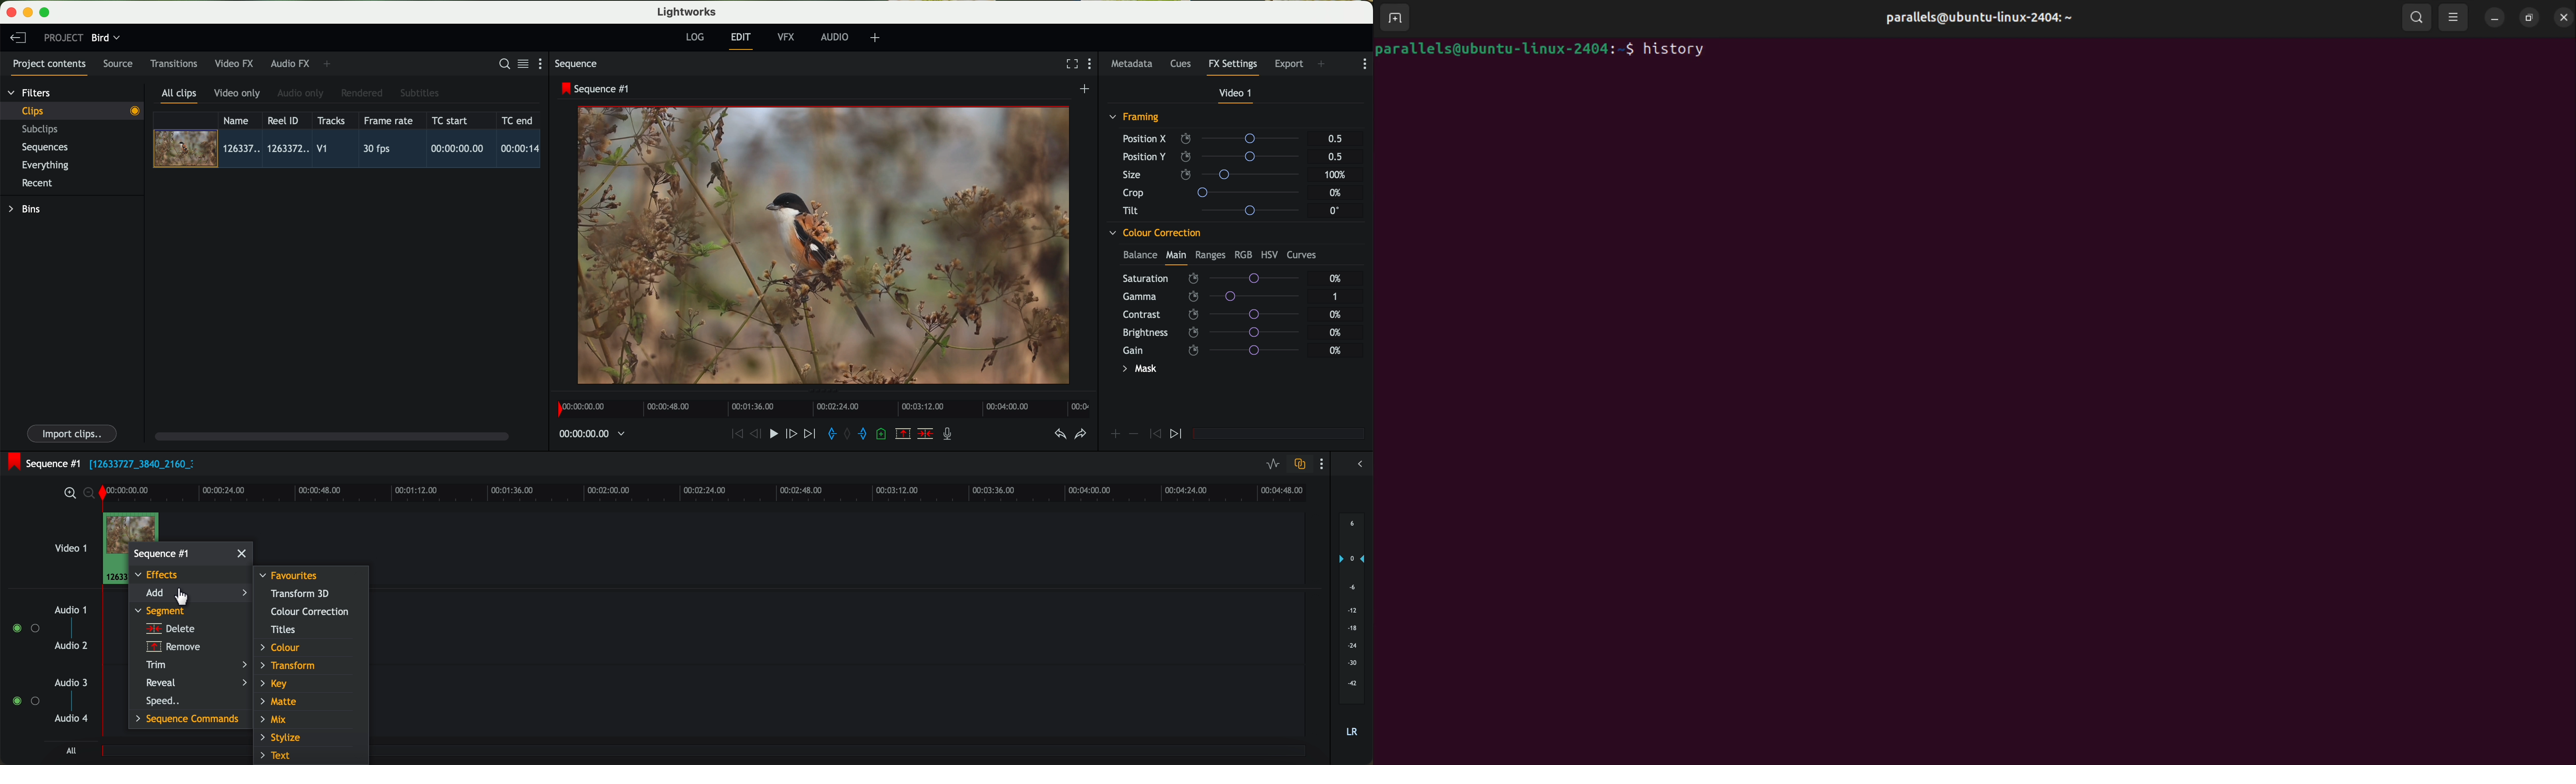  Describe the element at coordinates (1176, 257) in the screenshot. I see `main` at that location.